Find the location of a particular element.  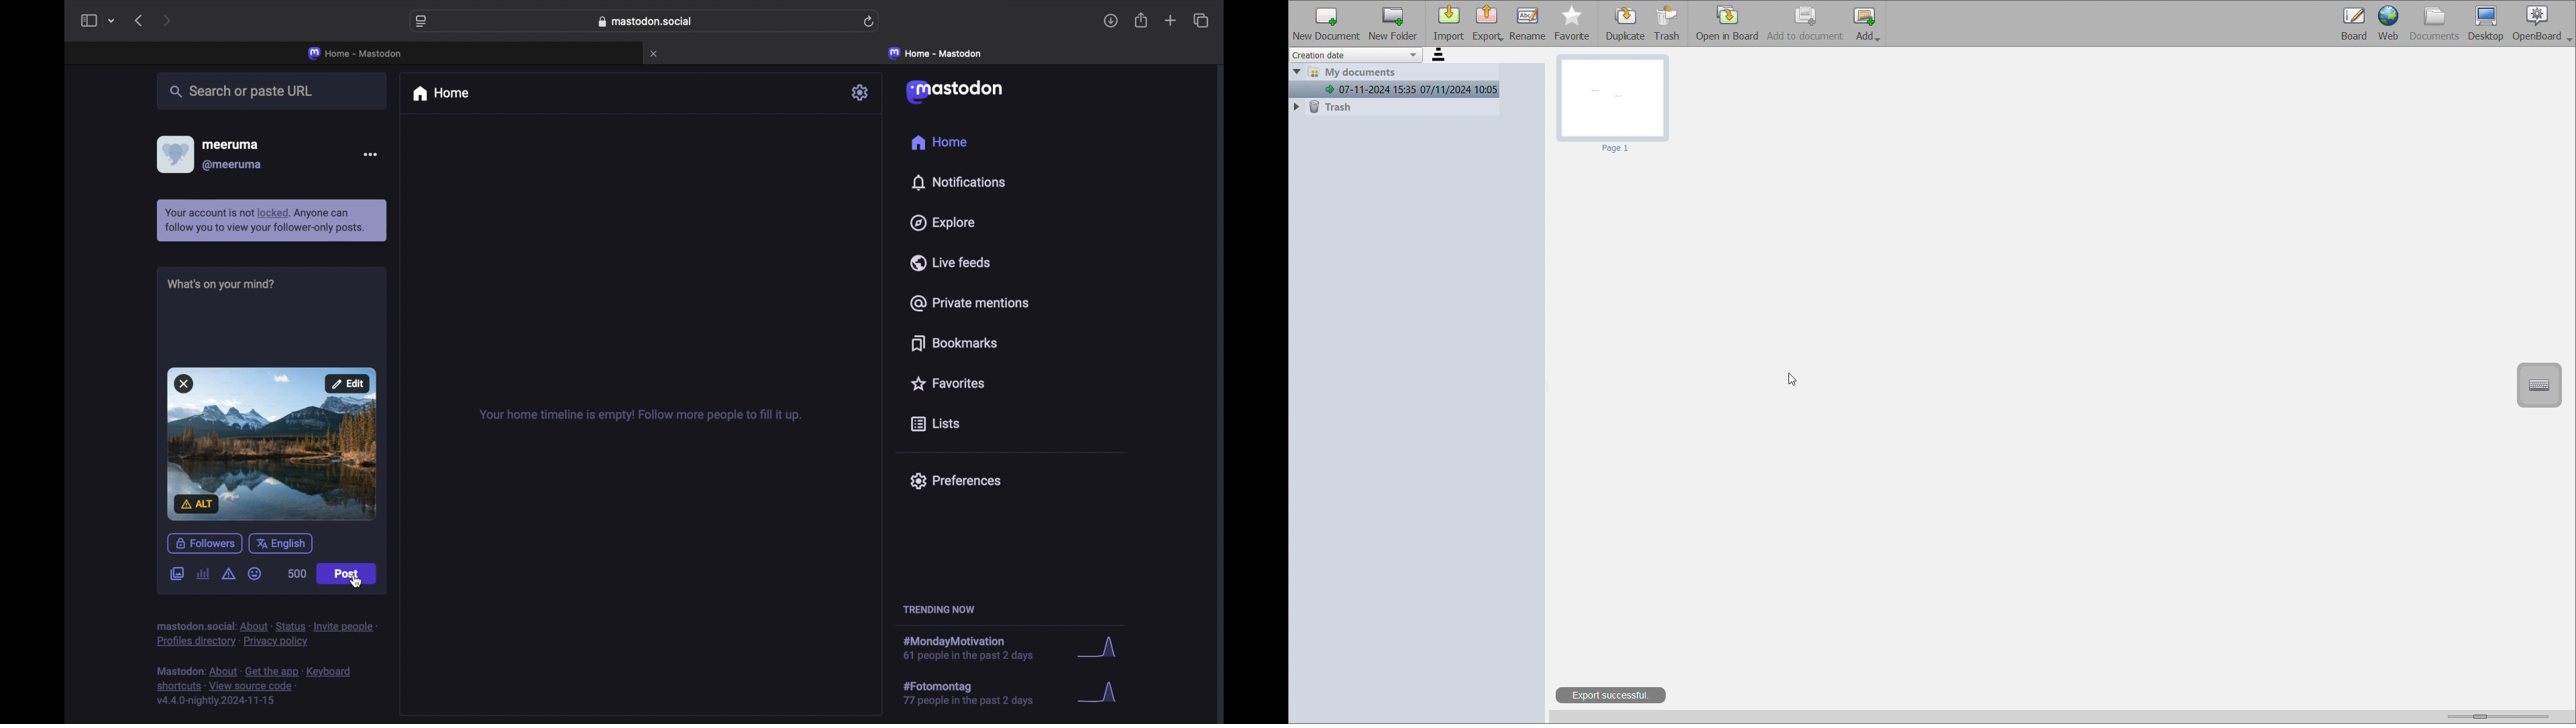

explore is located at coordinates (943, 223).